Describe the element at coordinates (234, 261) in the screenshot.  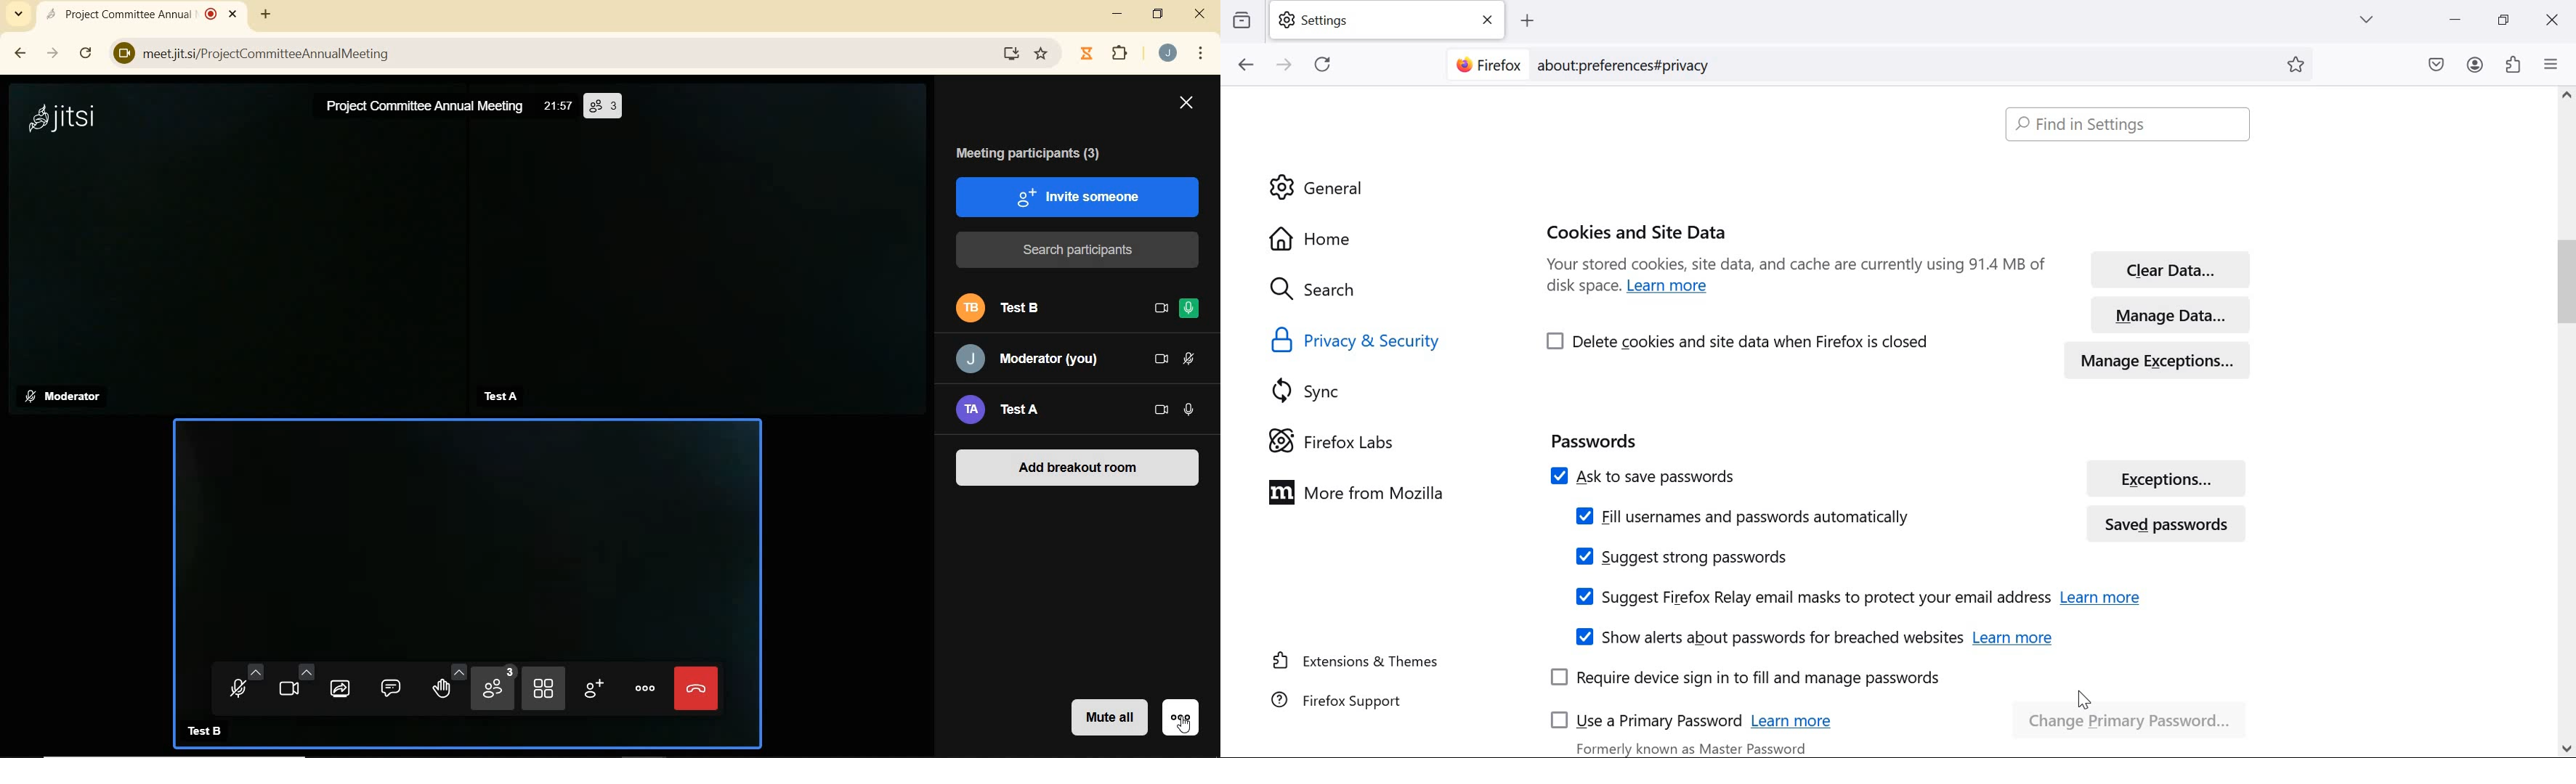
I see `moderator camera` at that location.